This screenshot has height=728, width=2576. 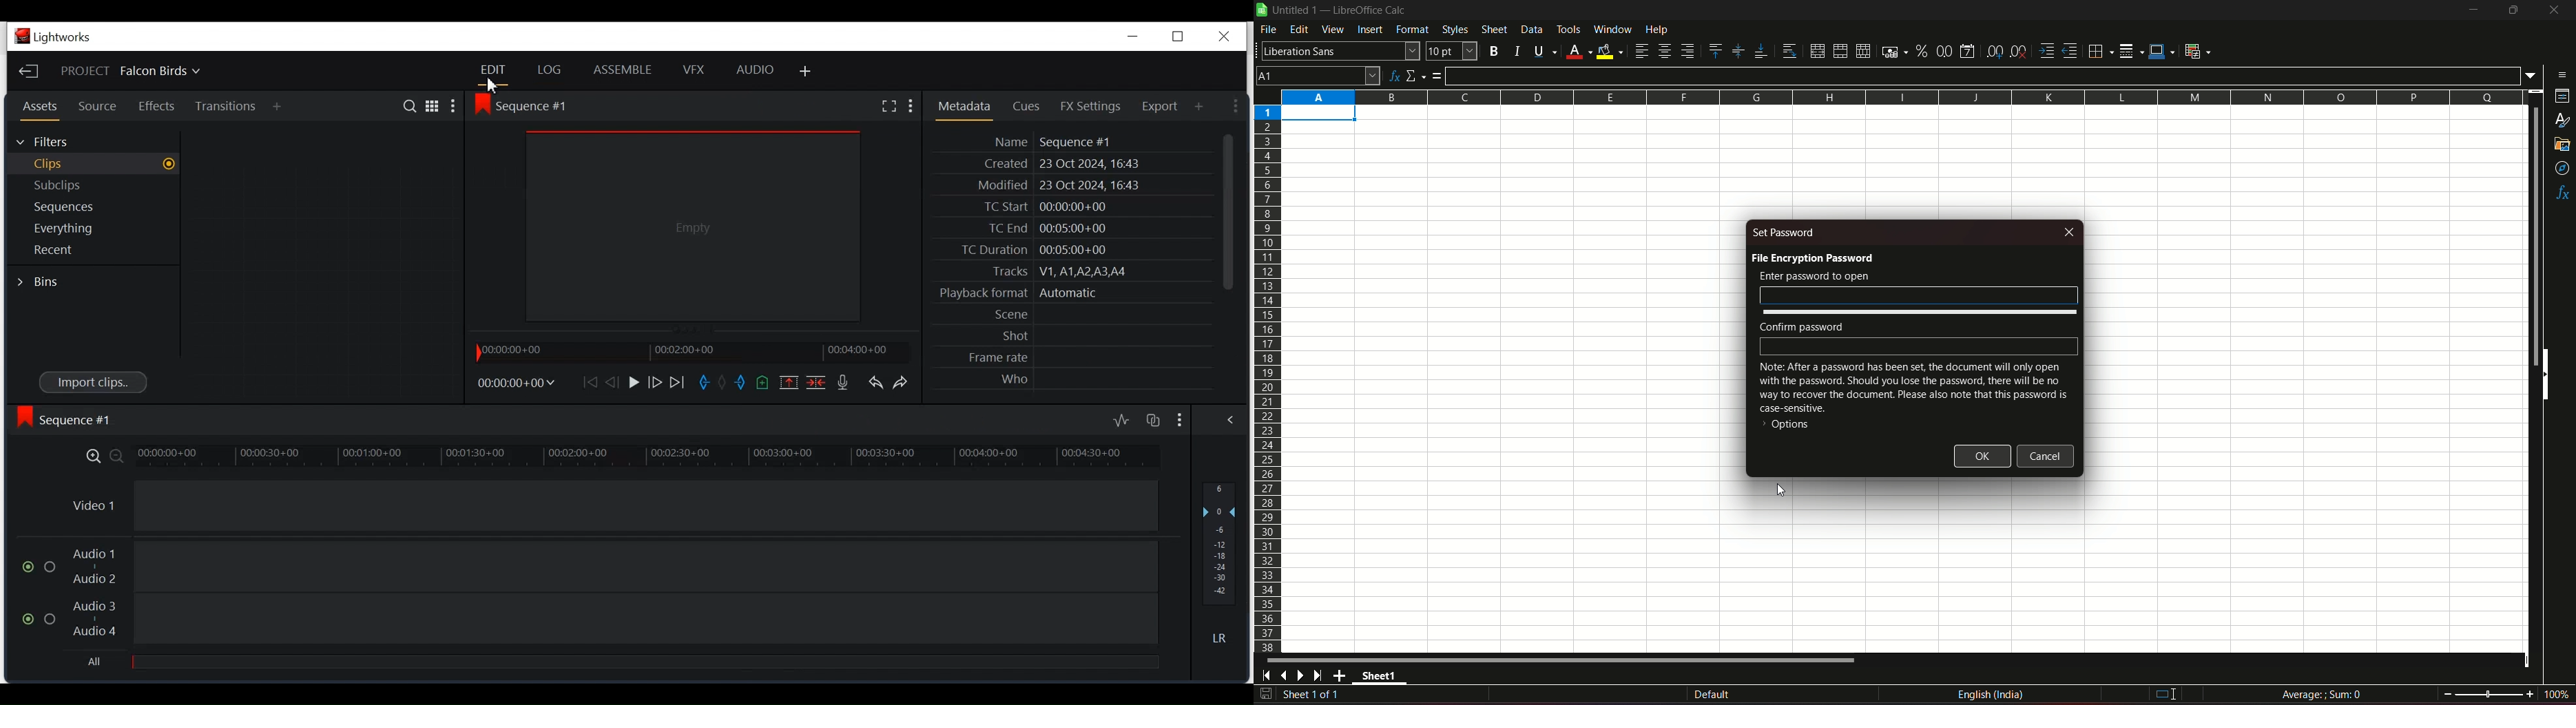 I want to click on format as percent, so click(x=1920, y=52).